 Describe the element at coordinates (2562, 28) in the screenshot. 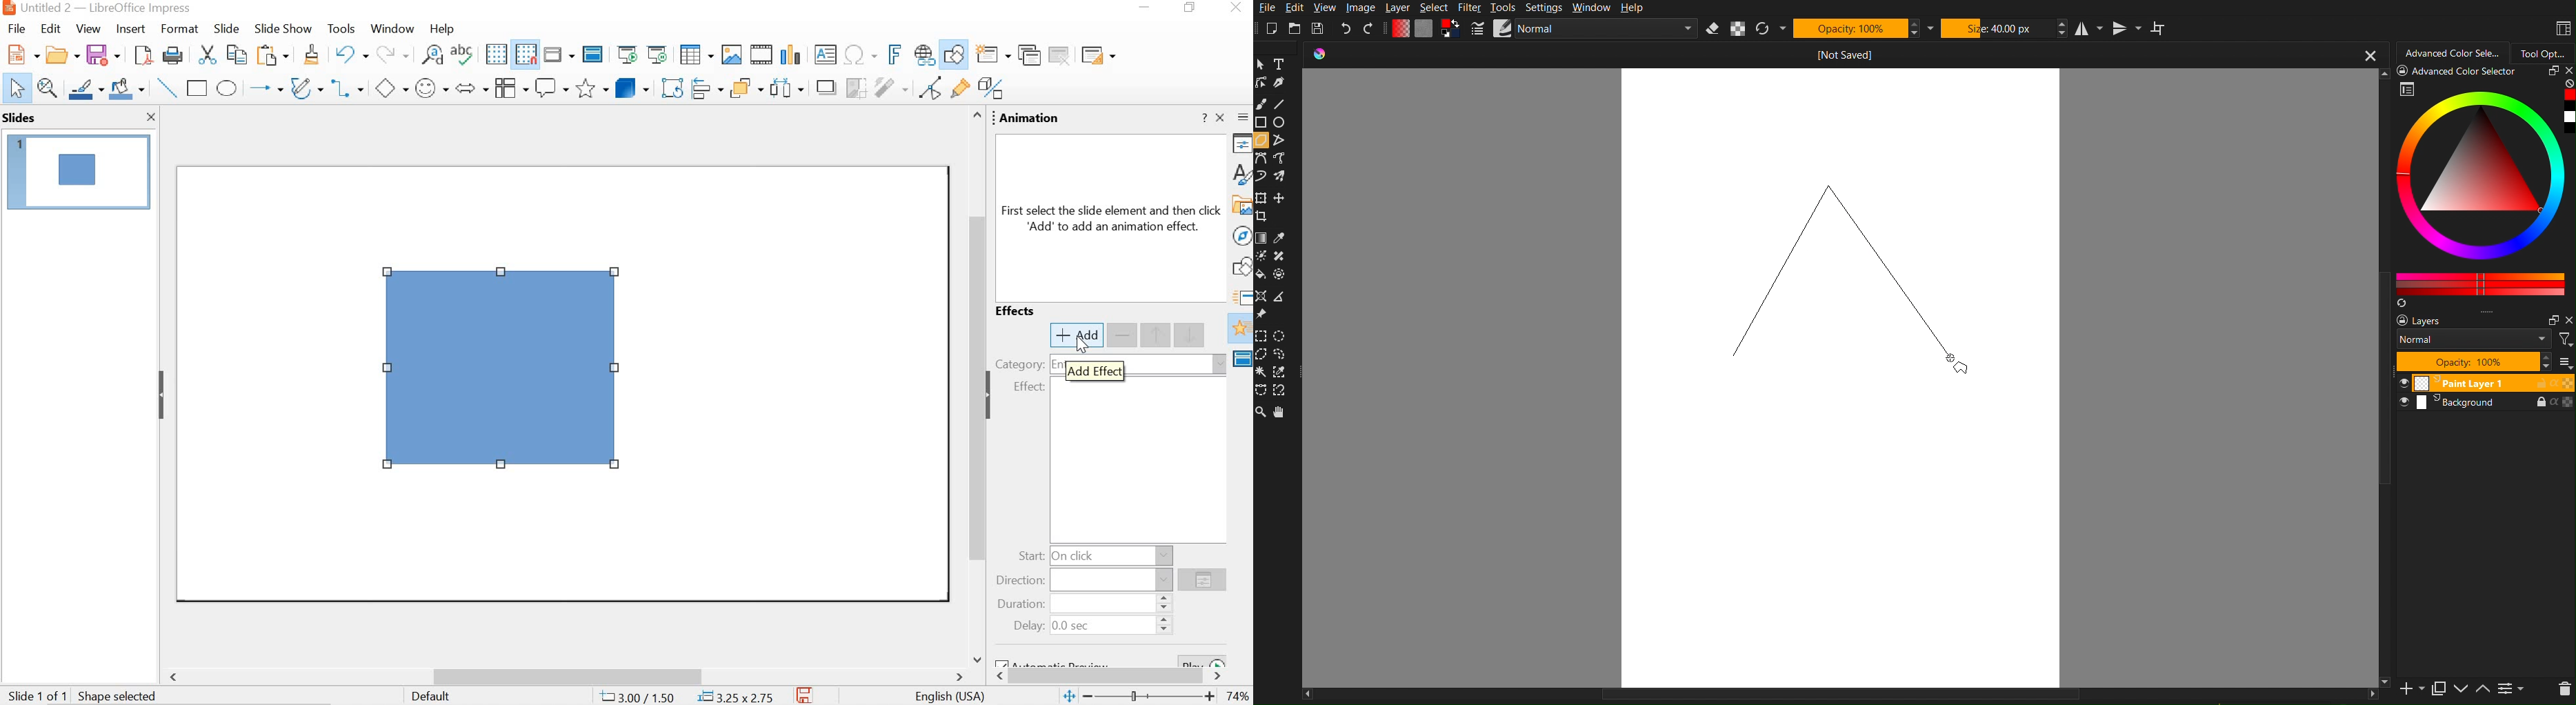

I see `Workspaces` at that location.